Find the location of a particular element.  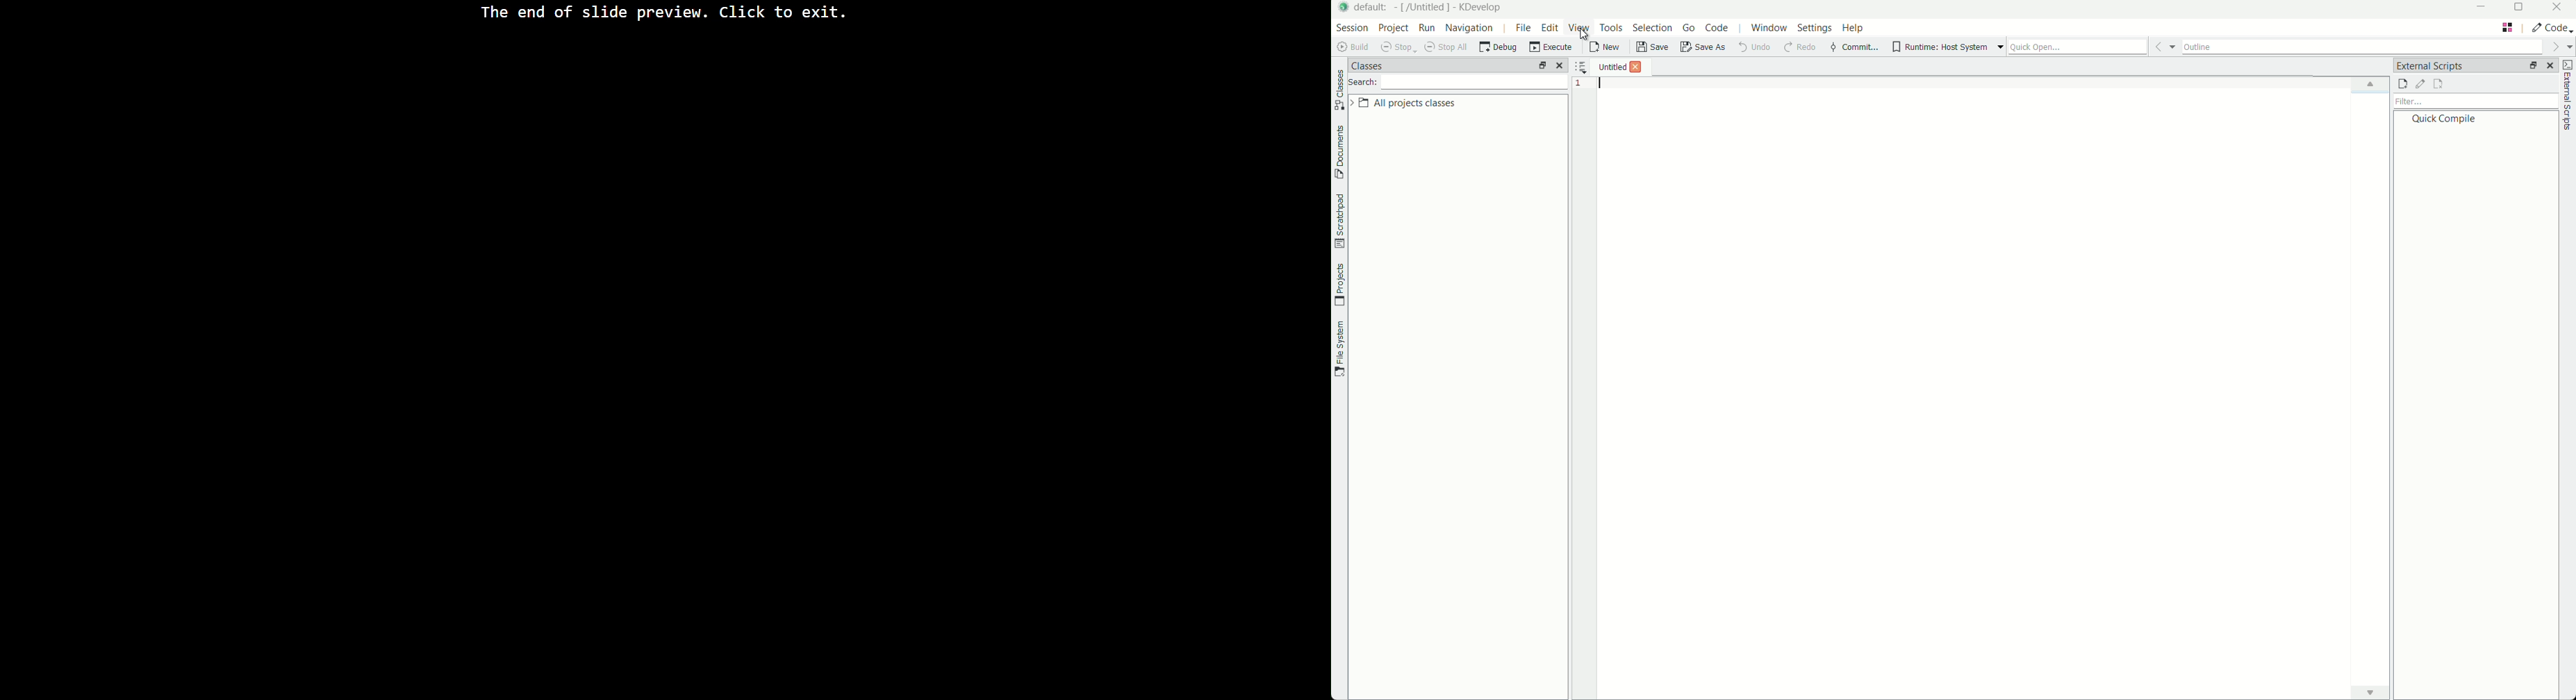

navigation menu is located at coordinates (1468, 29).